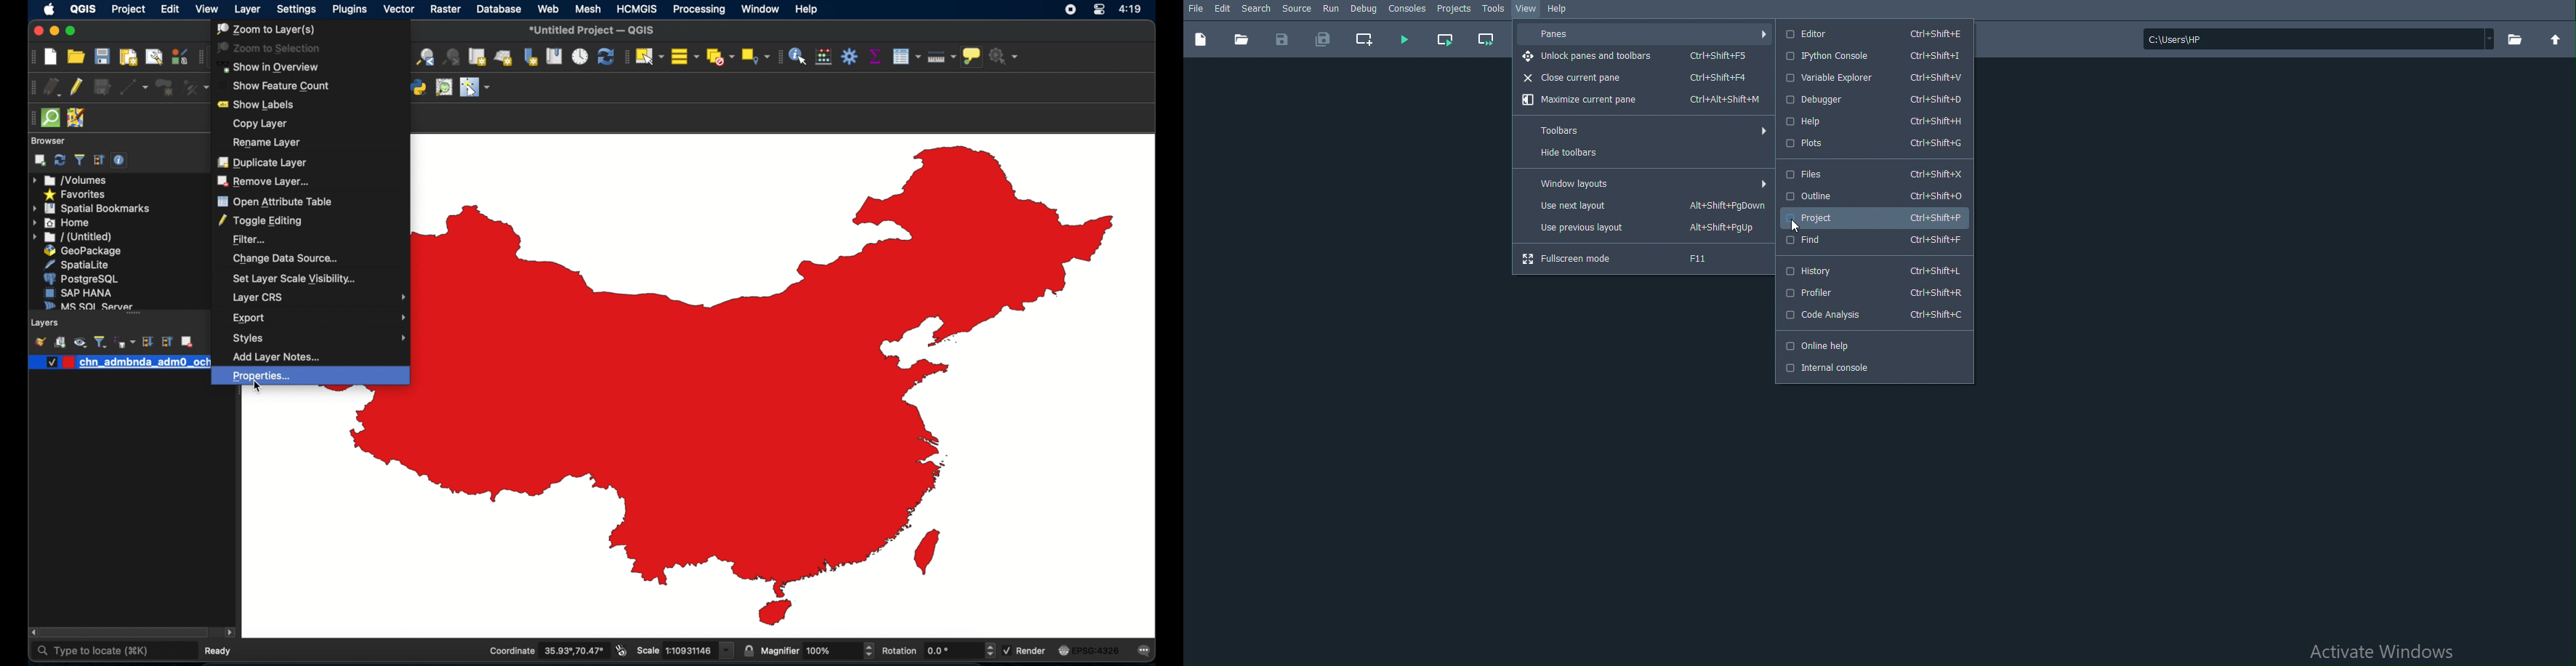  What do you see at coordinates (1872, 172) in the screenshot?
I see `Files` at bounding box center [1872, 172].